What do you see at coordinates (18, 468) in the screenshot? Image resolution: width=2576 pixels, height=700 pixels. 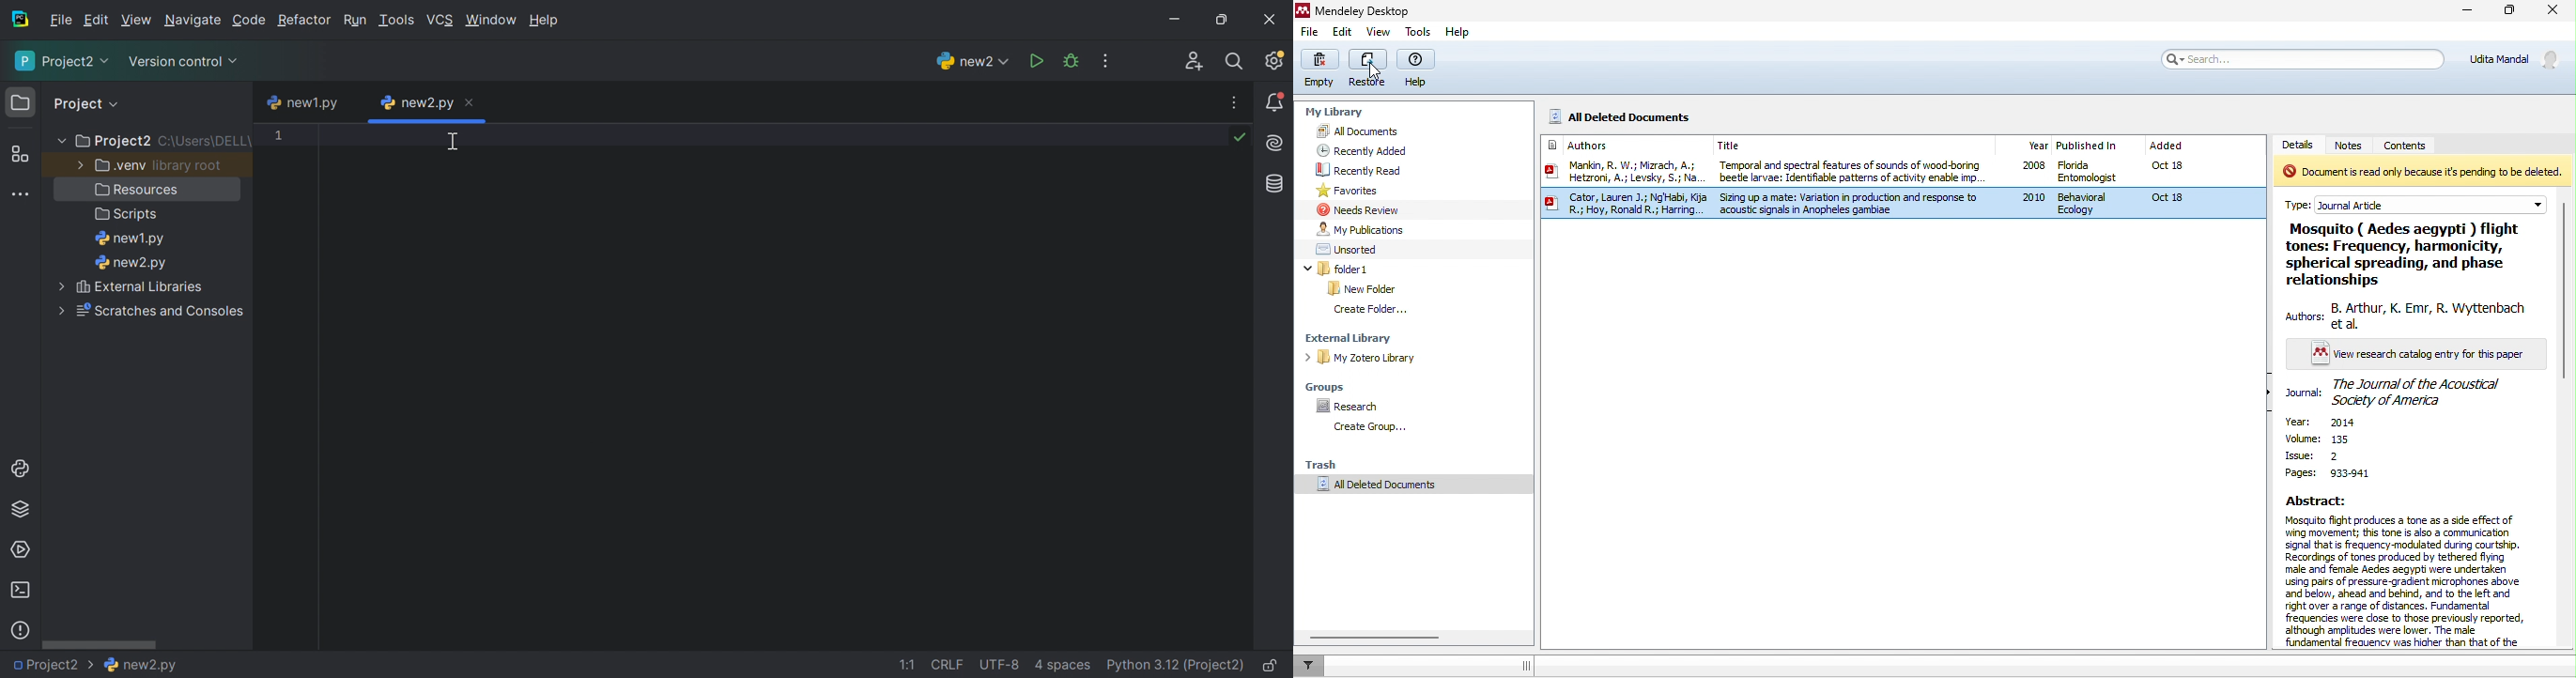 I see `Python console` at bounding box center [18, 468].